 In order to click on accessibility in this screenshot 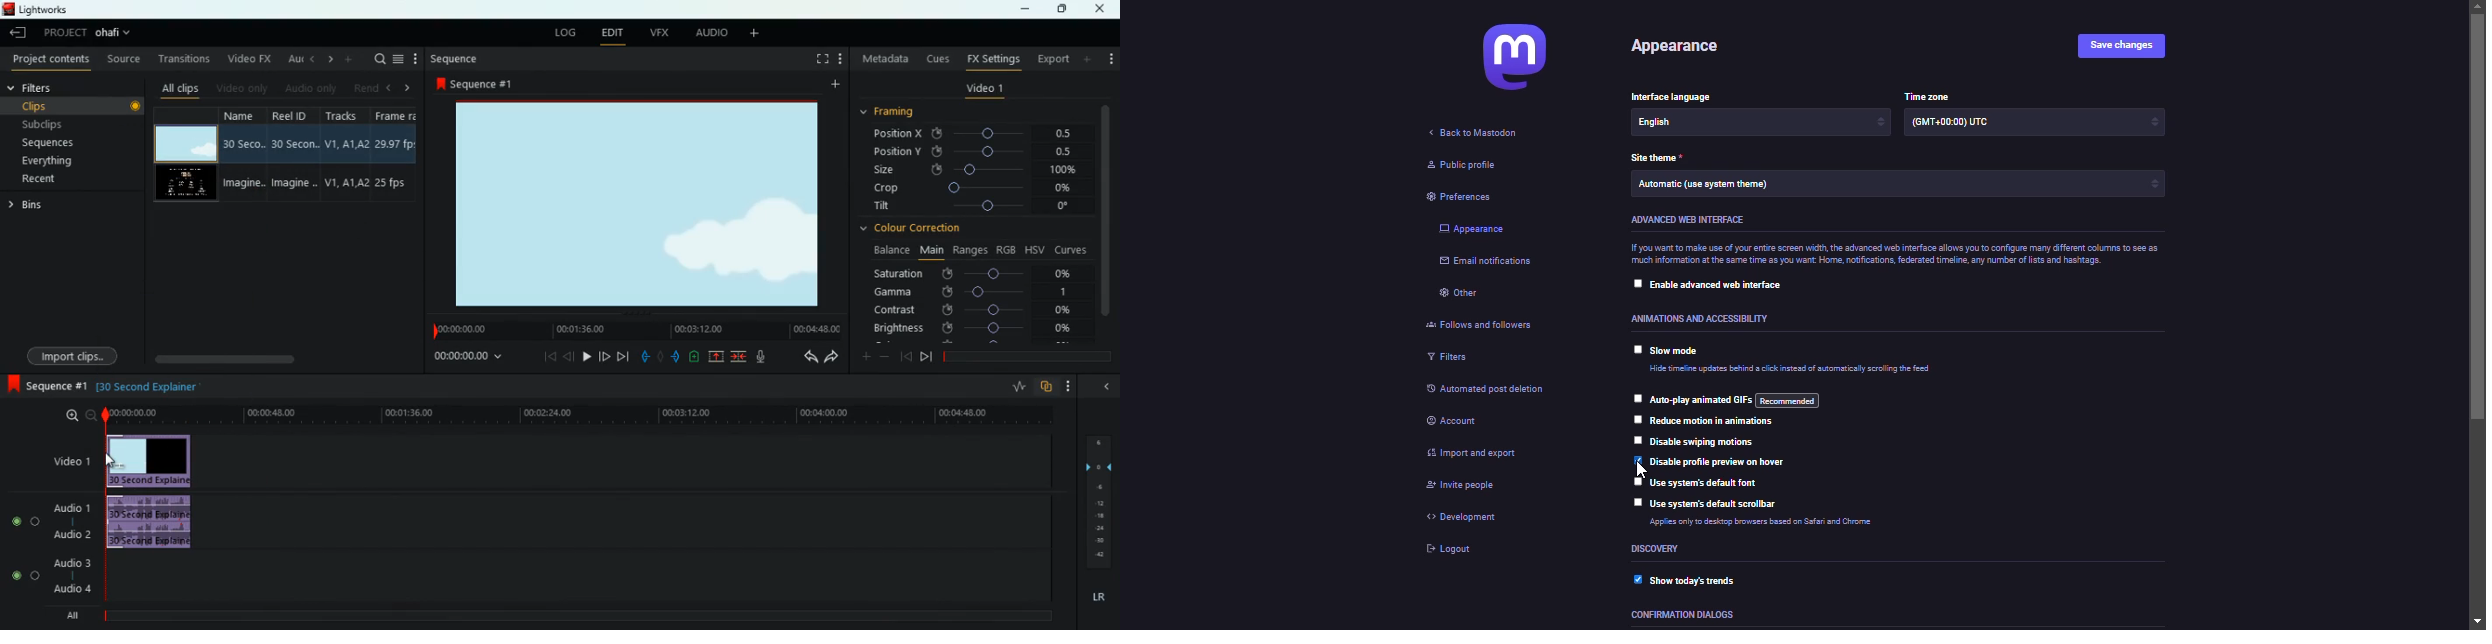, I will do `click(1697, 317)`.